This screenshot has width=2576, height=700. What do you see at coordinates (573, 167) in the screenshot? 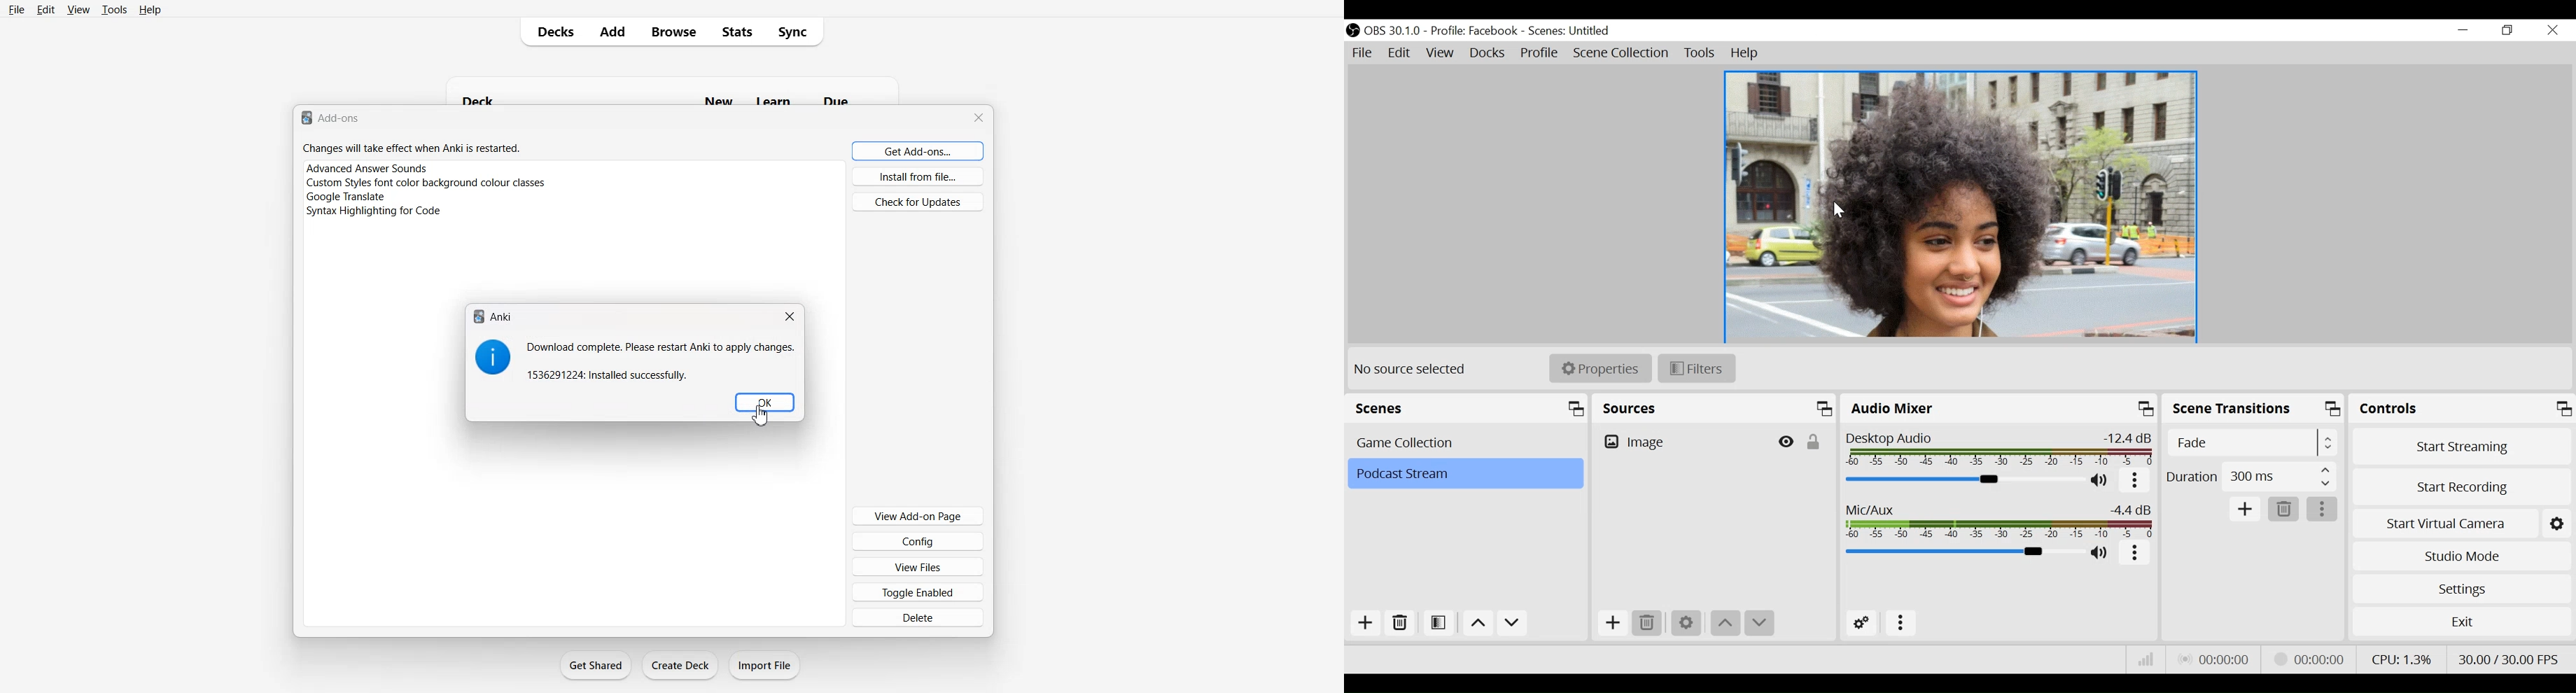
I see `Plugins` at bounding box center [573, 167].